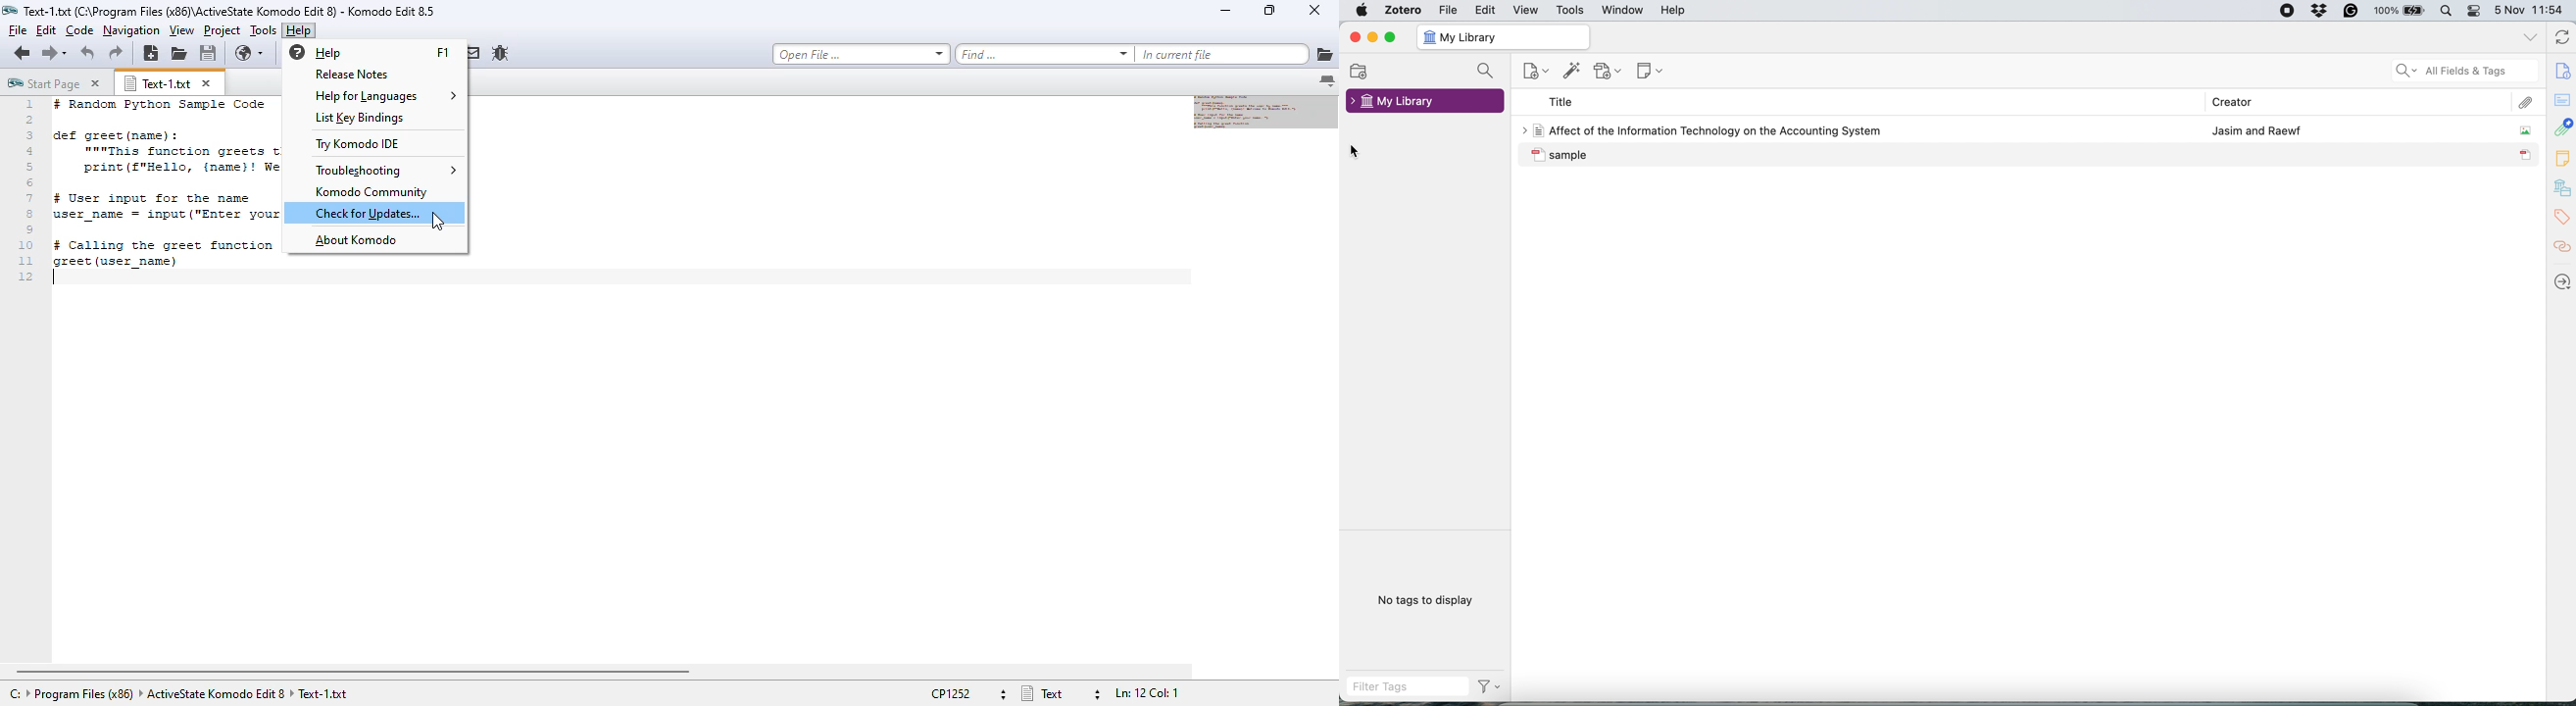 Image resolution: width=2576 pixels, height=728 pixels. I want to click on view, so click(1527, 12).